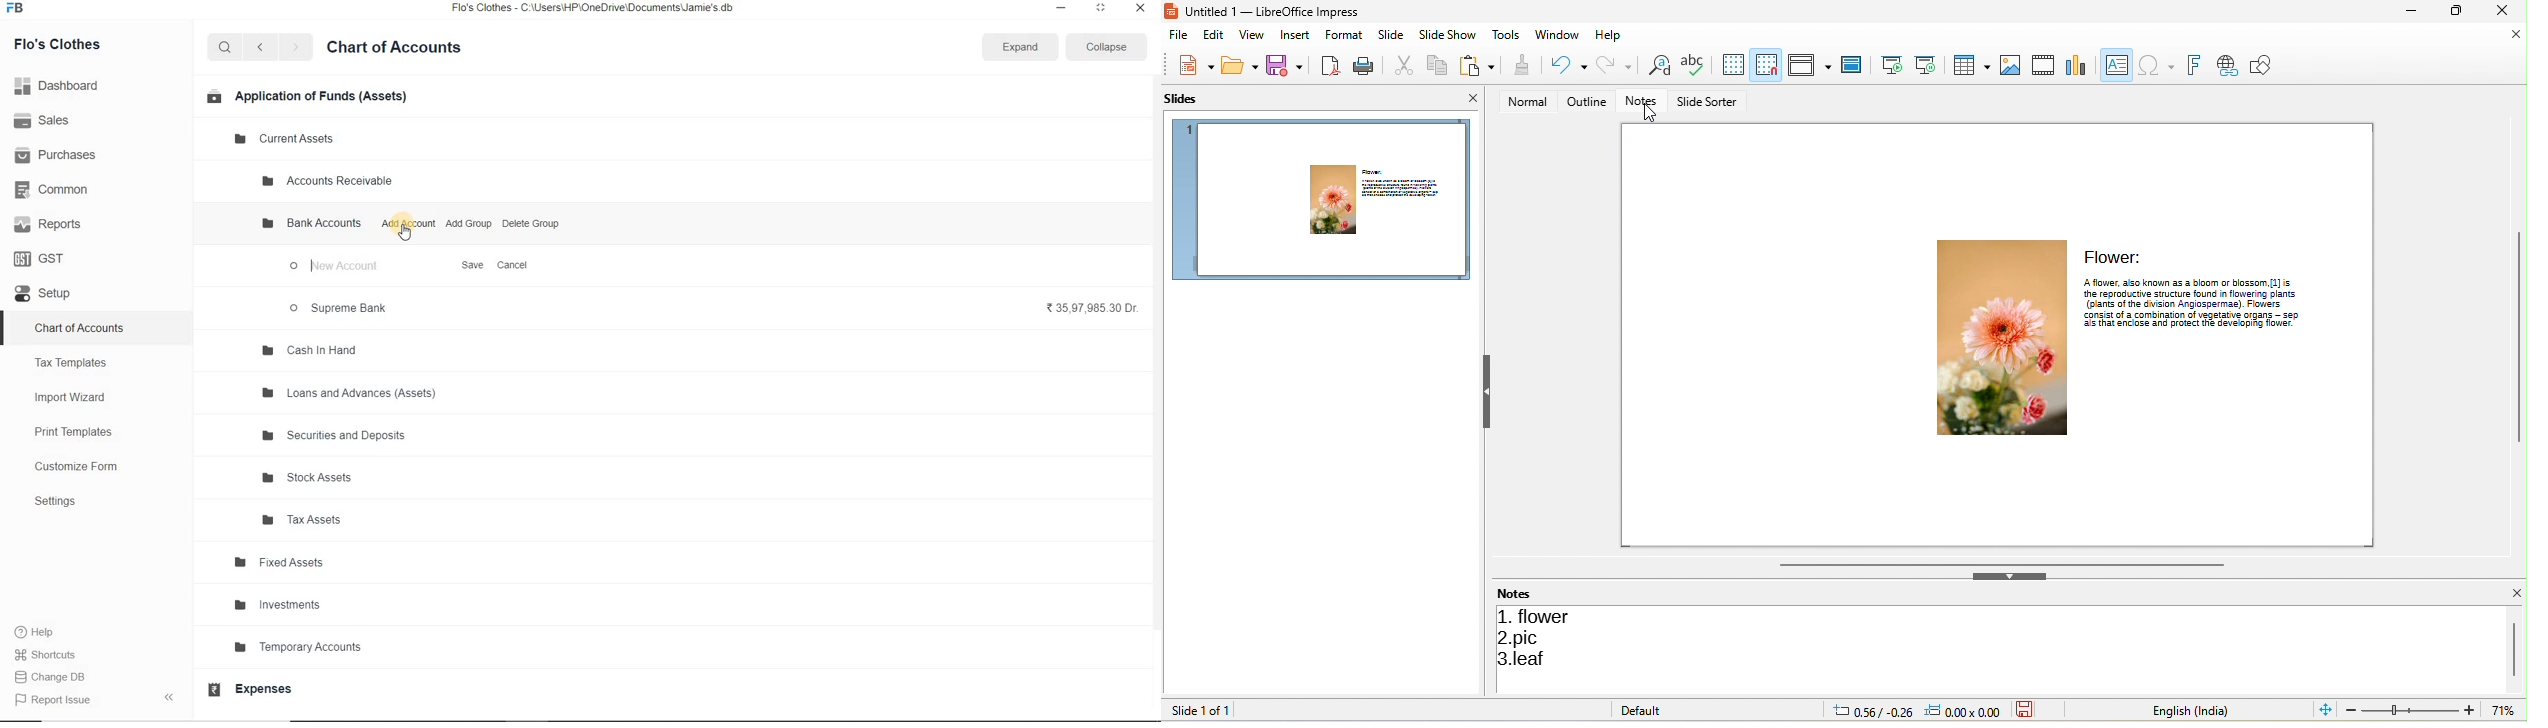 The width and height of the screenshot is (2548, 728). What do you see at coordinates (292, 138) in the screenshot?
I see `Current Assets` at bounding box center [292, 138].